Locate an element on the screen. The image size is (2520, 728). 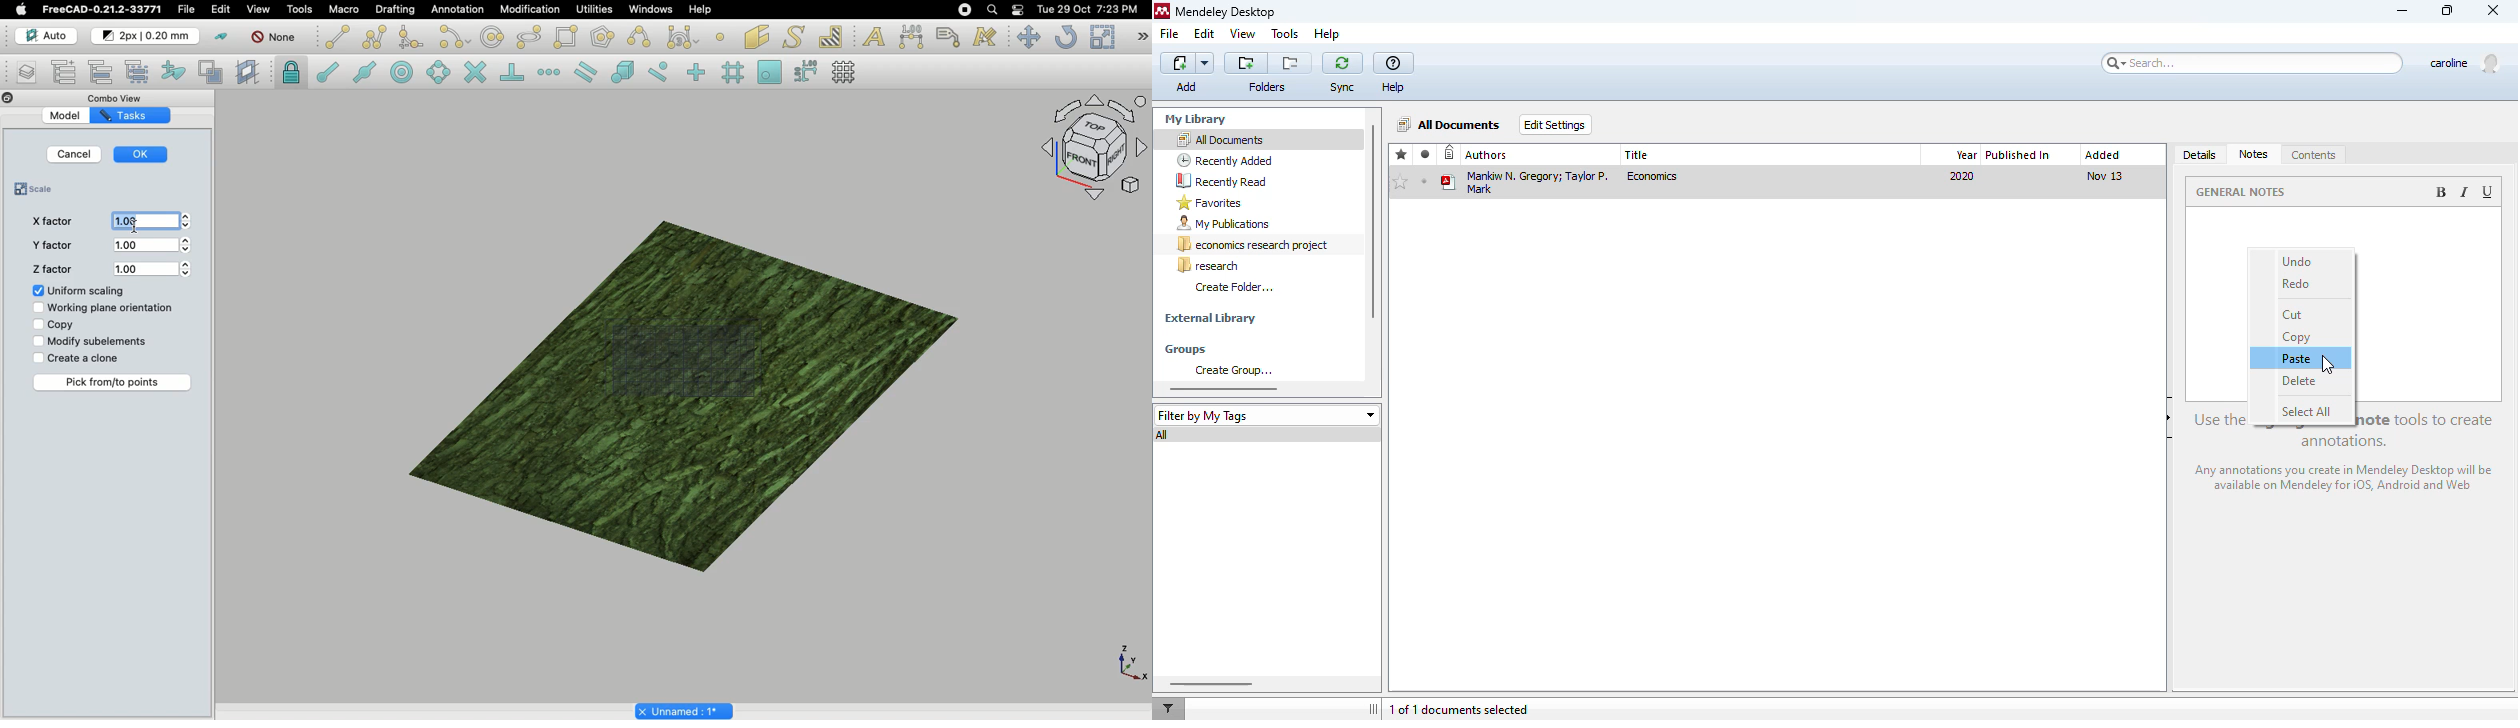
underlined is located at coordinates (2489, 192).